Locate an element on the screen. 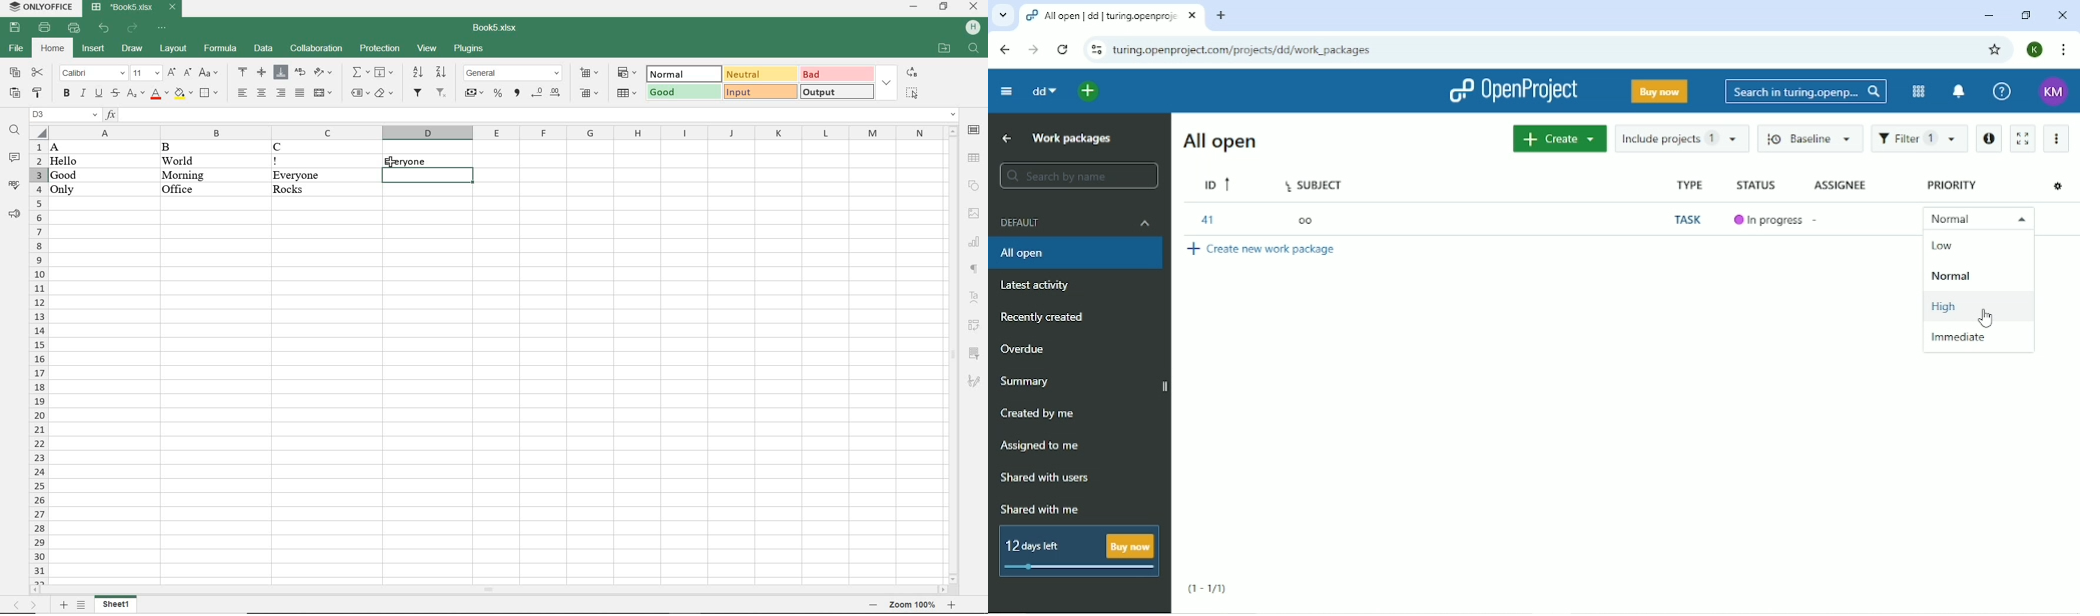 This screenshot has height=616, width=2100. close is located at coordinates (973, 8).